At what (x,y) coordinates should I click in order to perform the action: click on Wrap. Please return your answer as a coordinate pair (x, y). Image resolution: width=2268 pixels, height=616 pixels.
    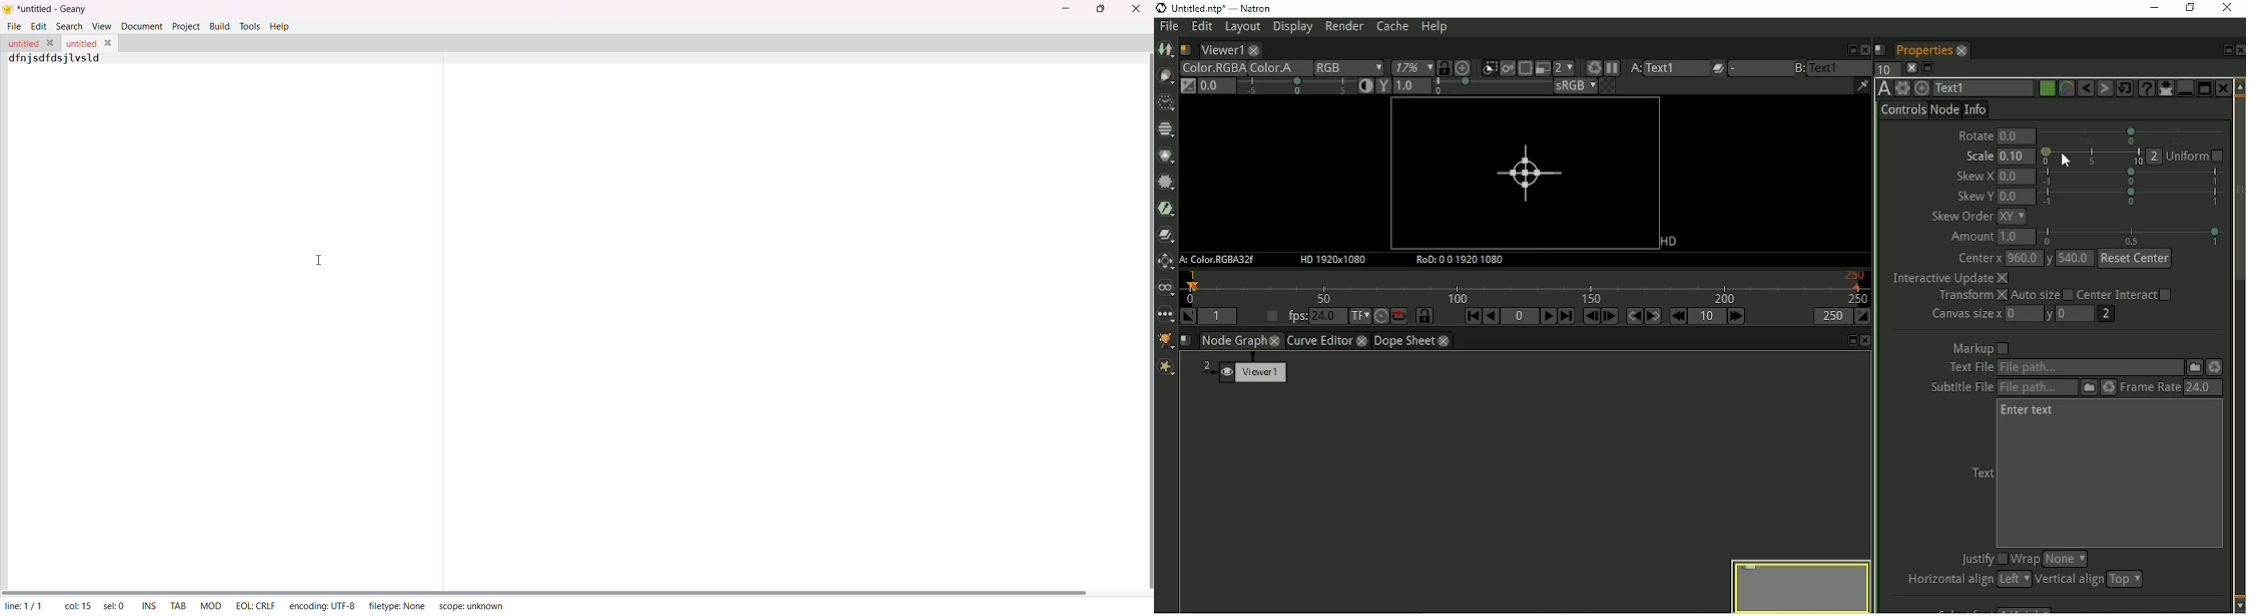
    Looking at the image, I should click on (2050, 559).